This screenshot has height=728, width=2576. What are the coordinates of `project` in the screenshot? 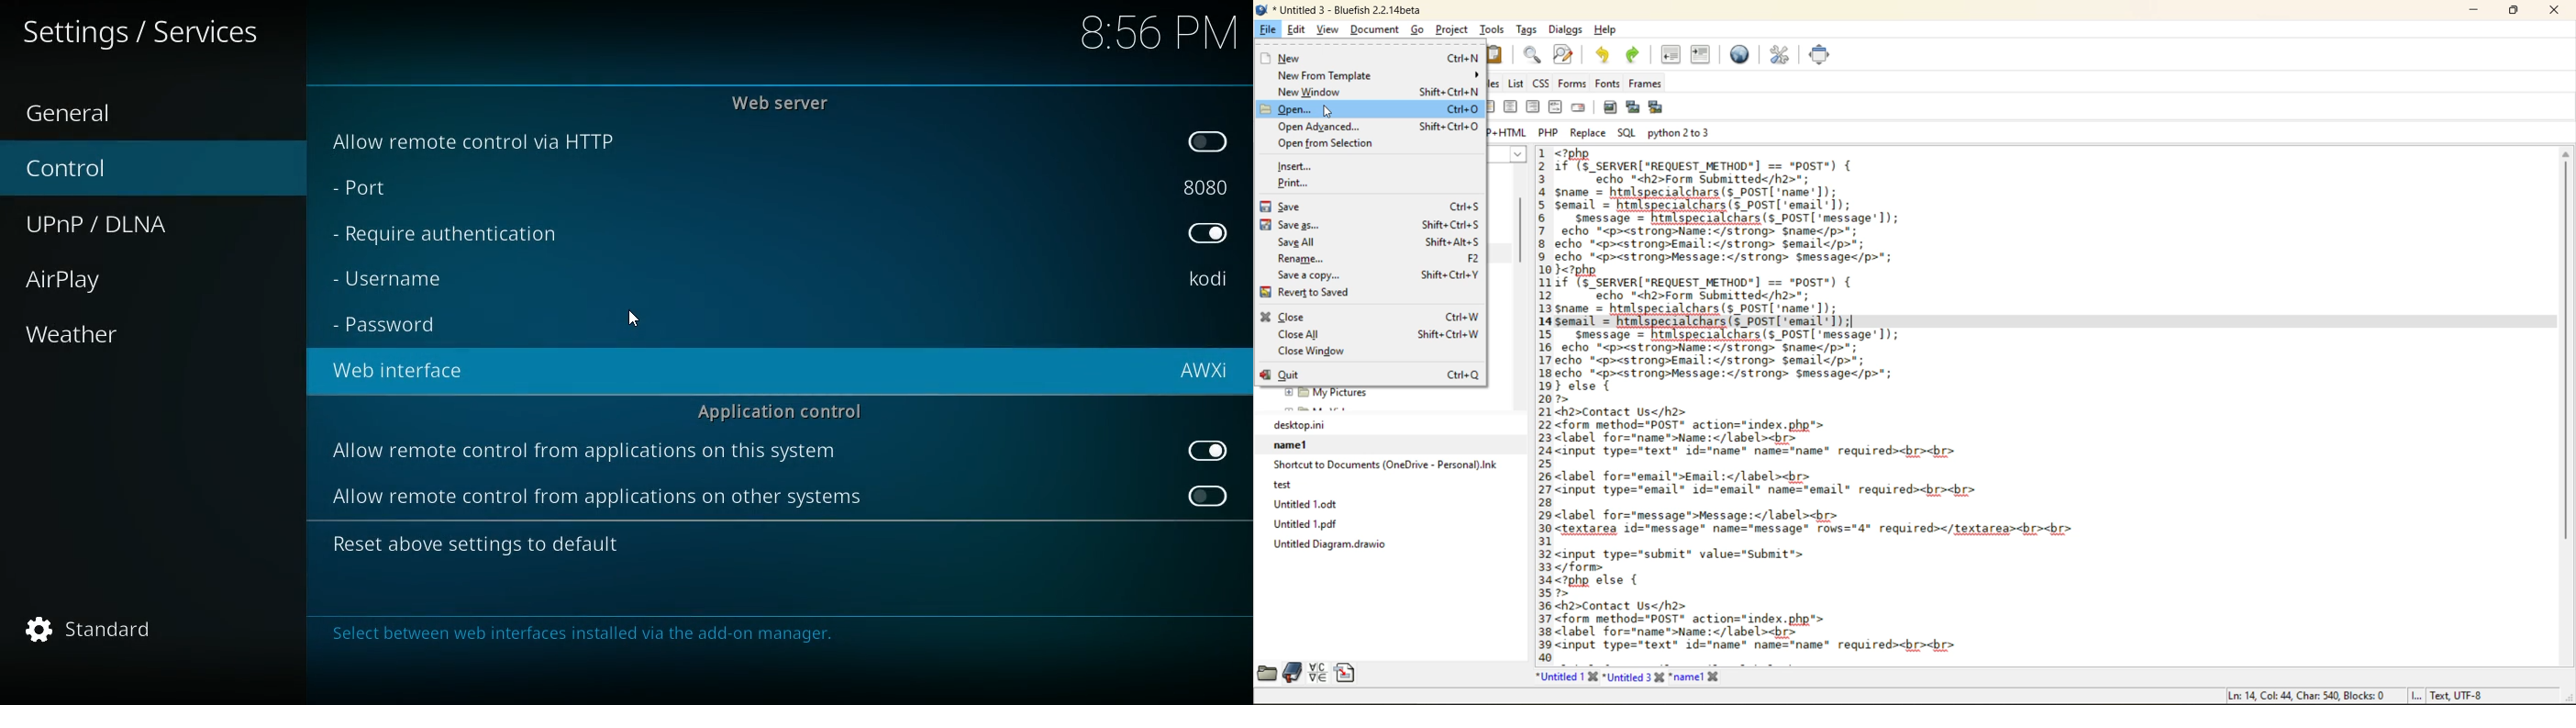 It's located at (1454, 32).